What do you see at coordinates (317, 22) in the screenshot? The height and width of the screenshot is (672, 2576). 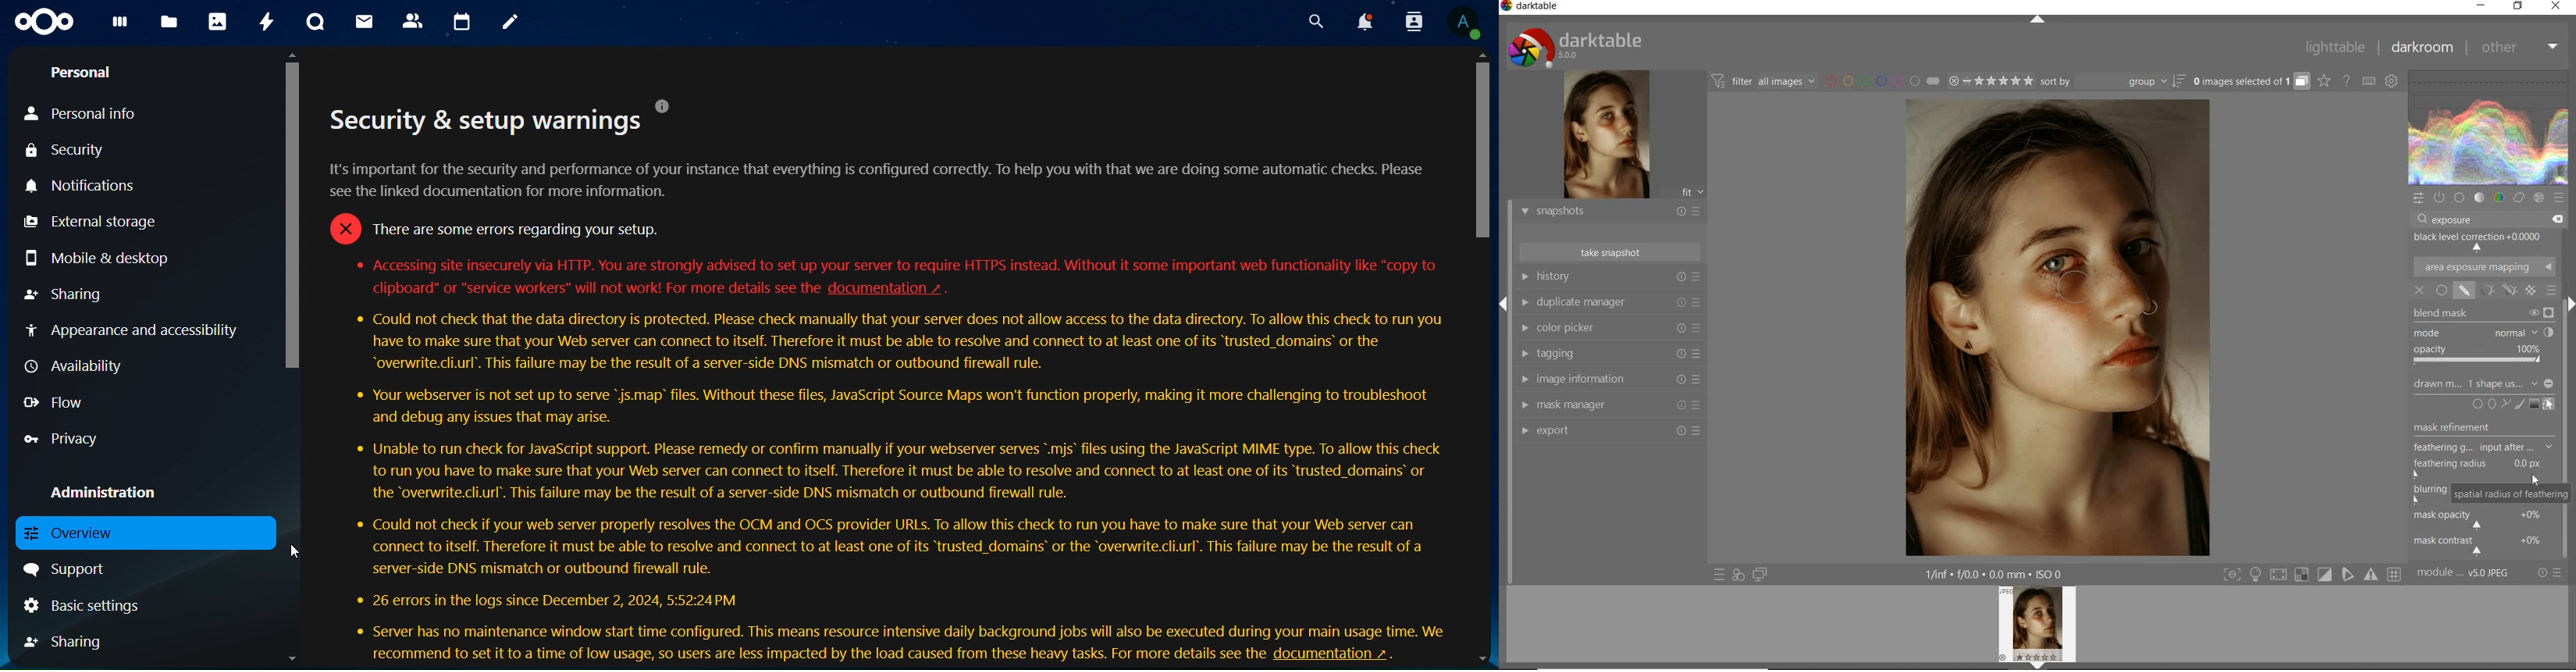 I see `talk` at bounding box center [317, 22].